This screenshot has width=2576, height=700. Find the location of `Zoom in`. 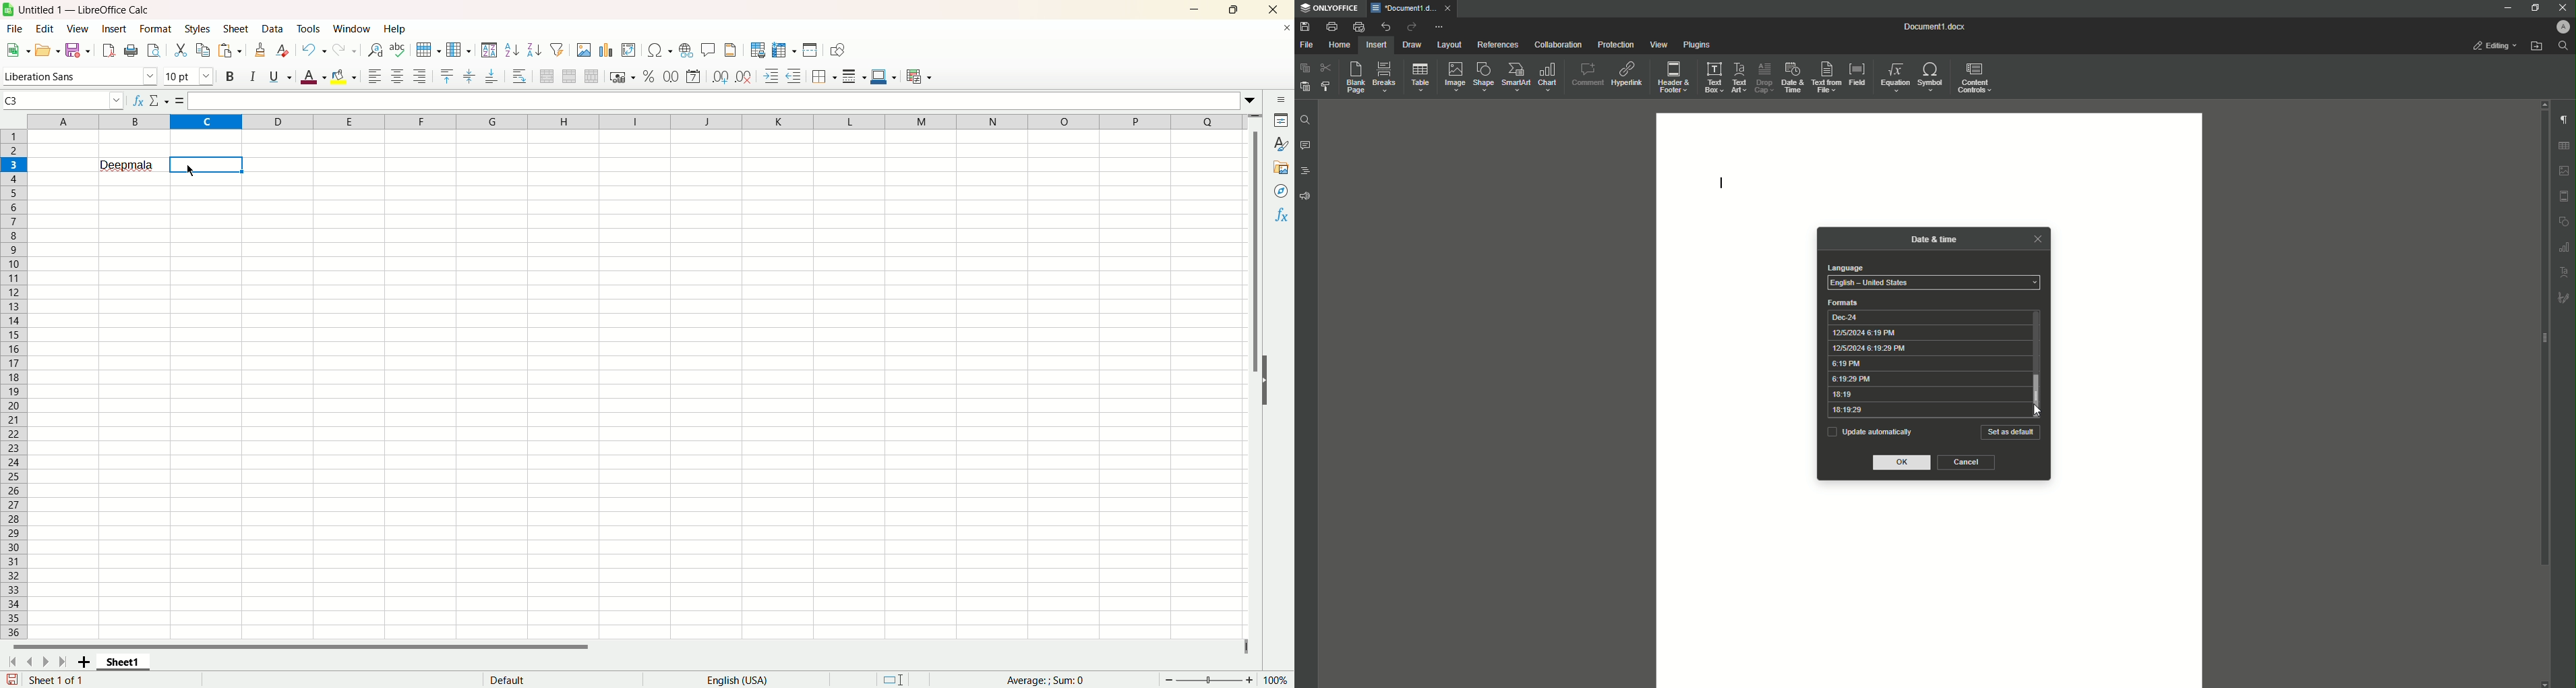

Zoom in is located at coordinates (1249, 680).